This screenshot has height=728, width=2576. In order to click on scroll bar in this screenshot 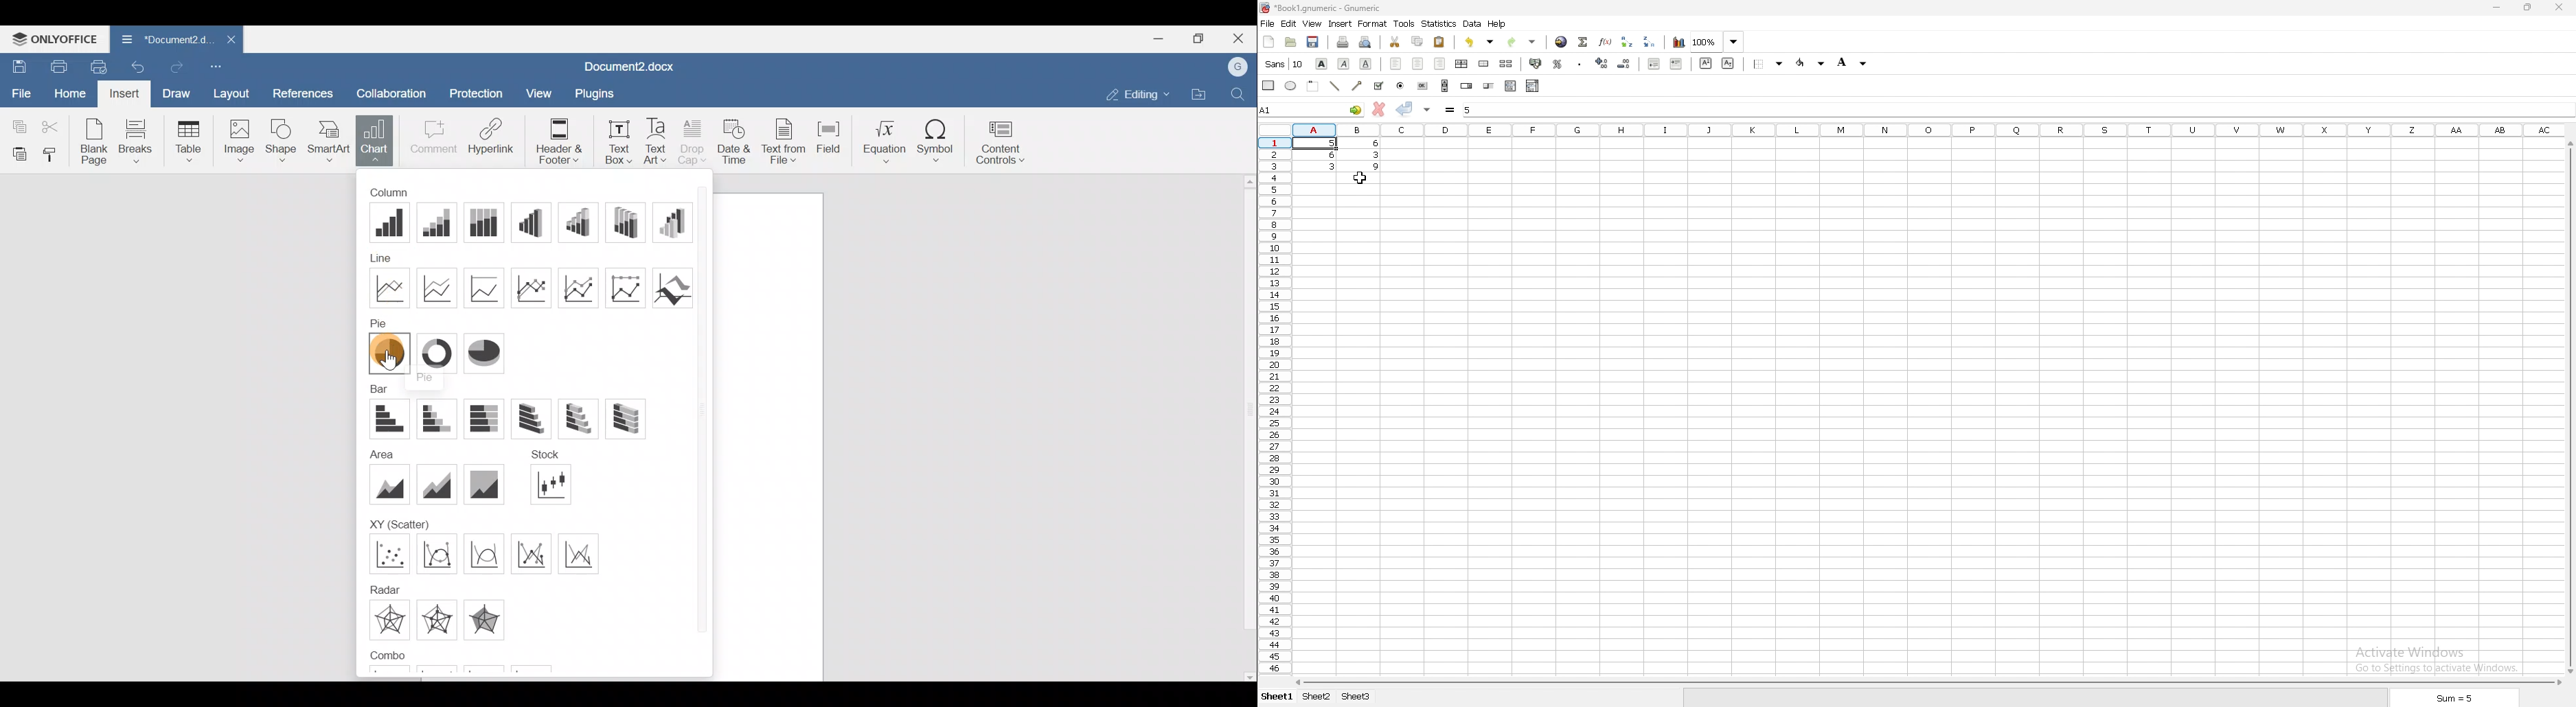, I will do `click(2573, 406)`.